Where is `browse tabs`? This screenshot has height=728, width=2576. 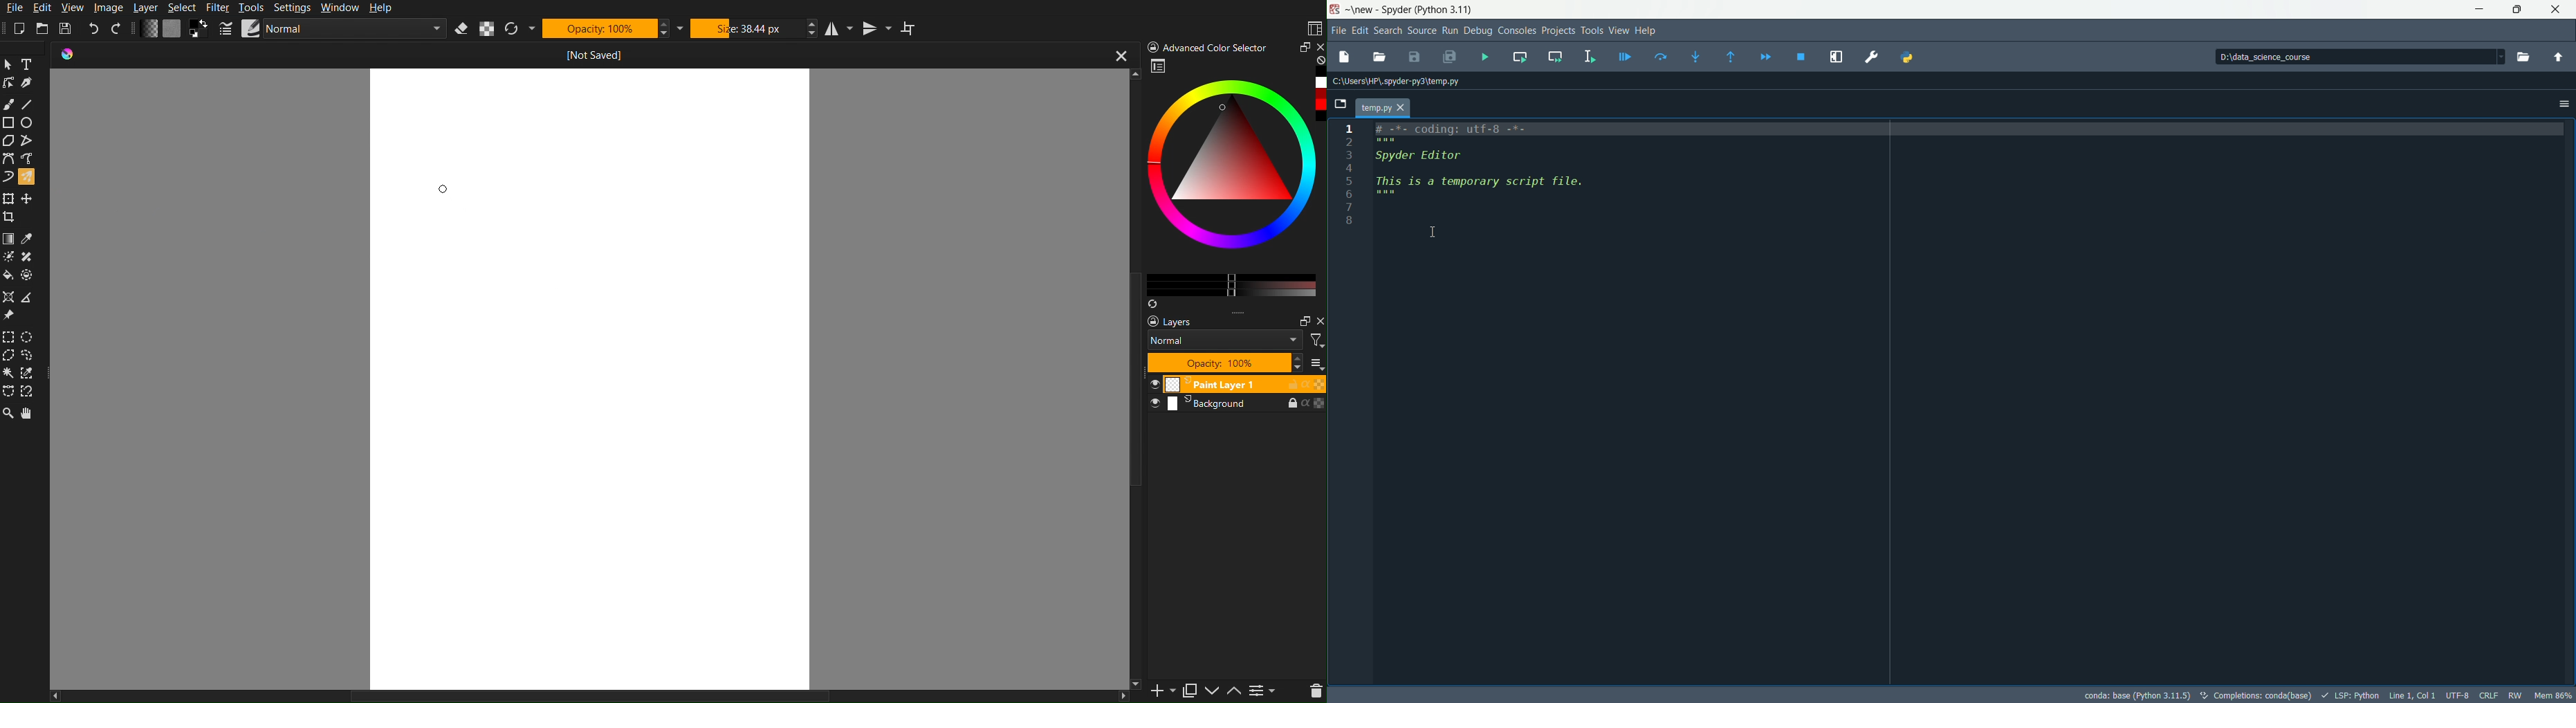
browse tabs is located at coordinates (1340, 102).